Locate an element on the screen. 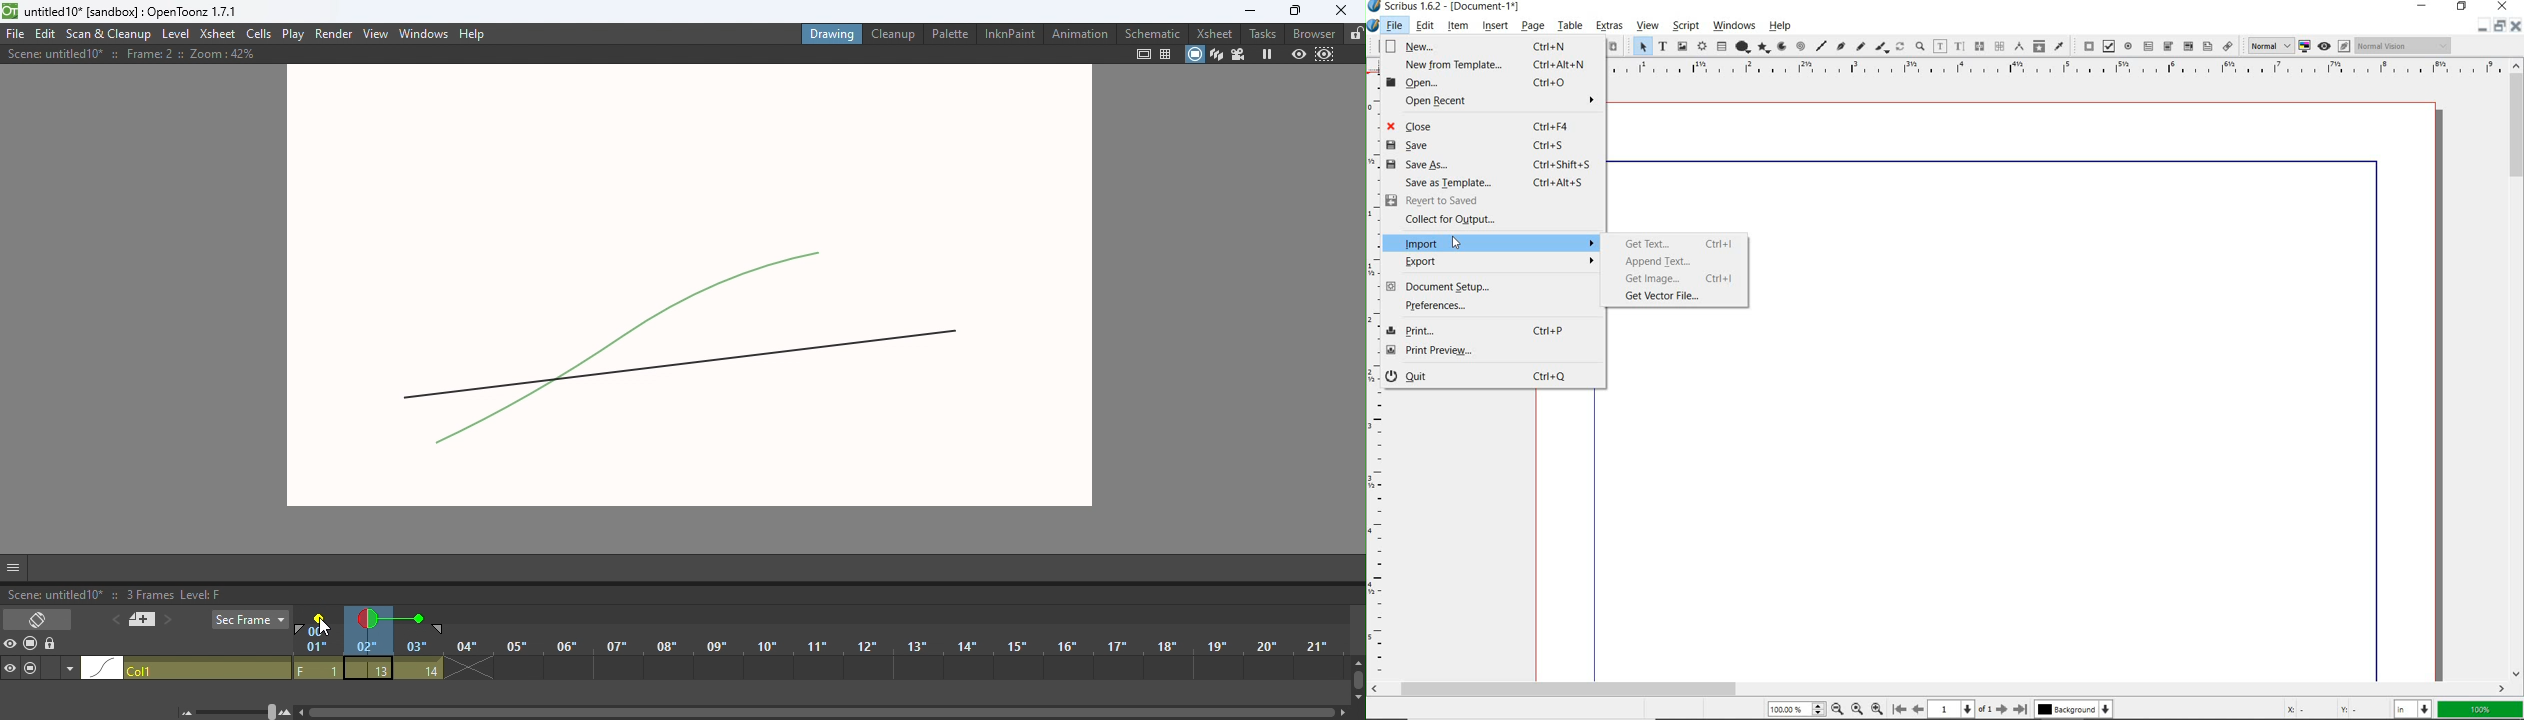  Zoom In is located at coordinates (1877, 710).